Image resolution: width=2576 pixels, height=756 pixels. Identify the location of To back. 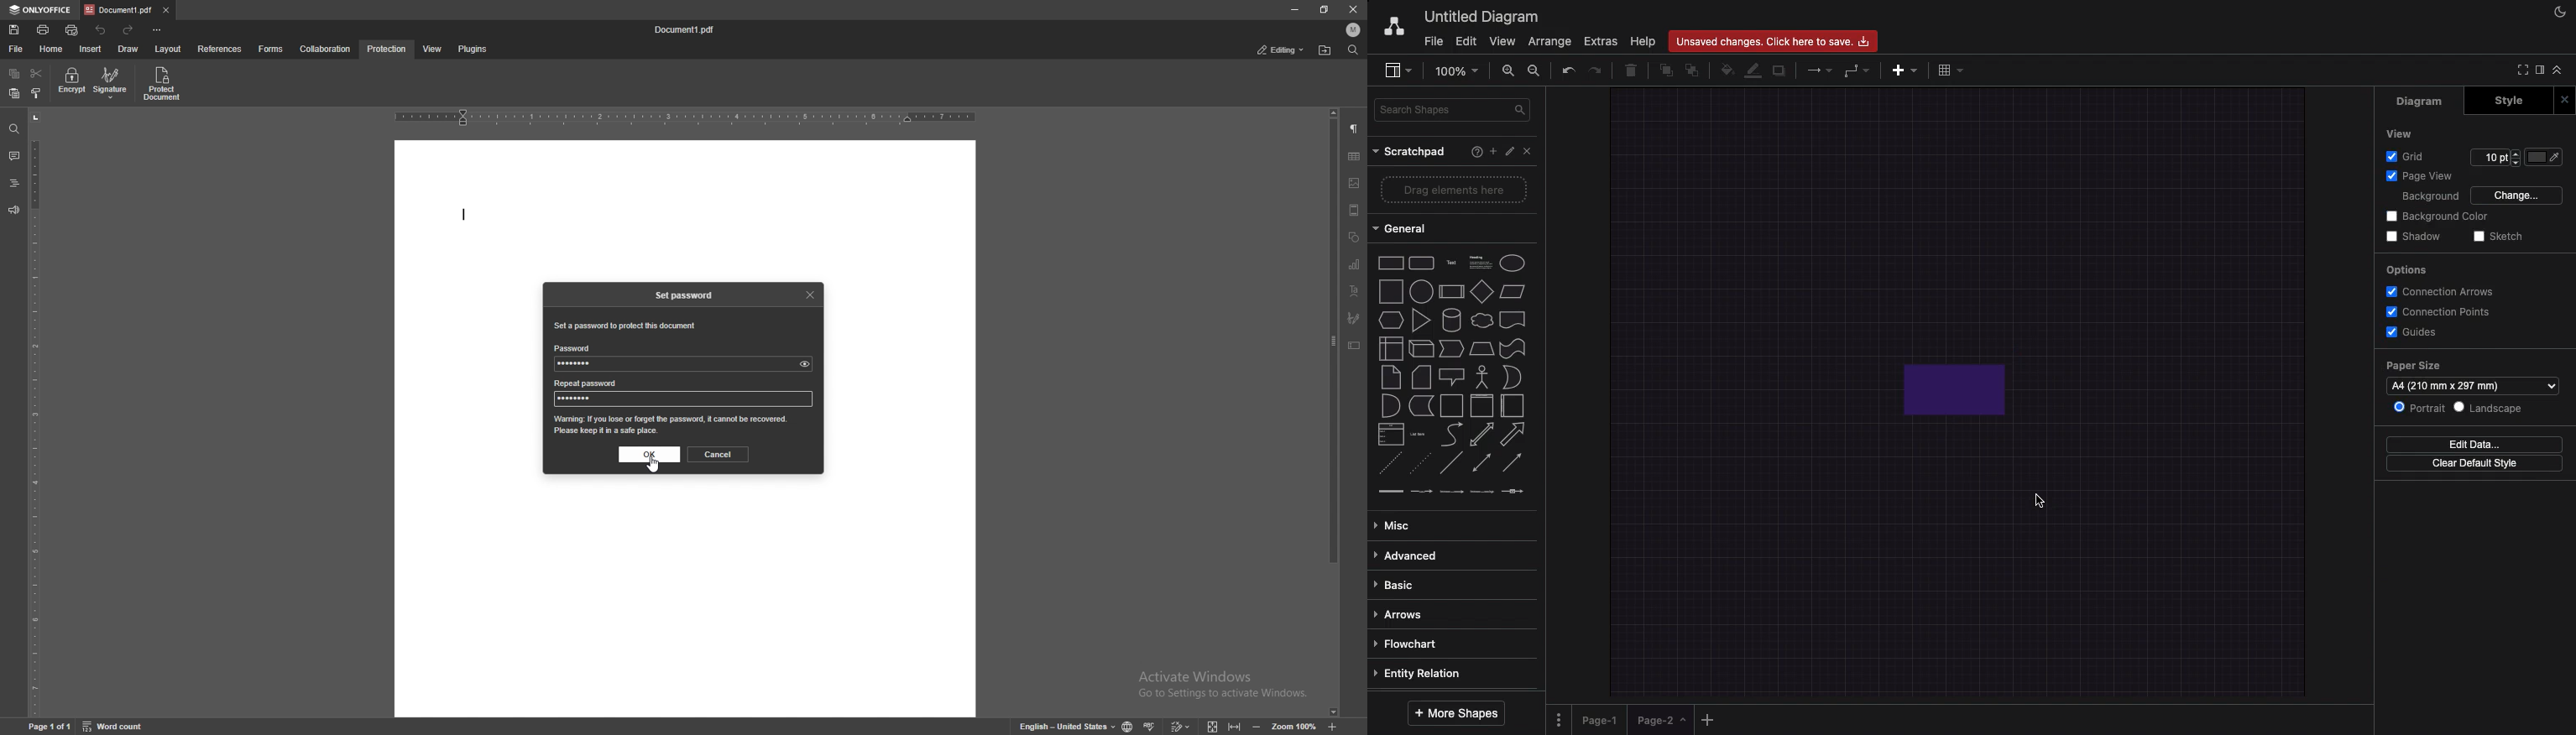
(1696, 70).